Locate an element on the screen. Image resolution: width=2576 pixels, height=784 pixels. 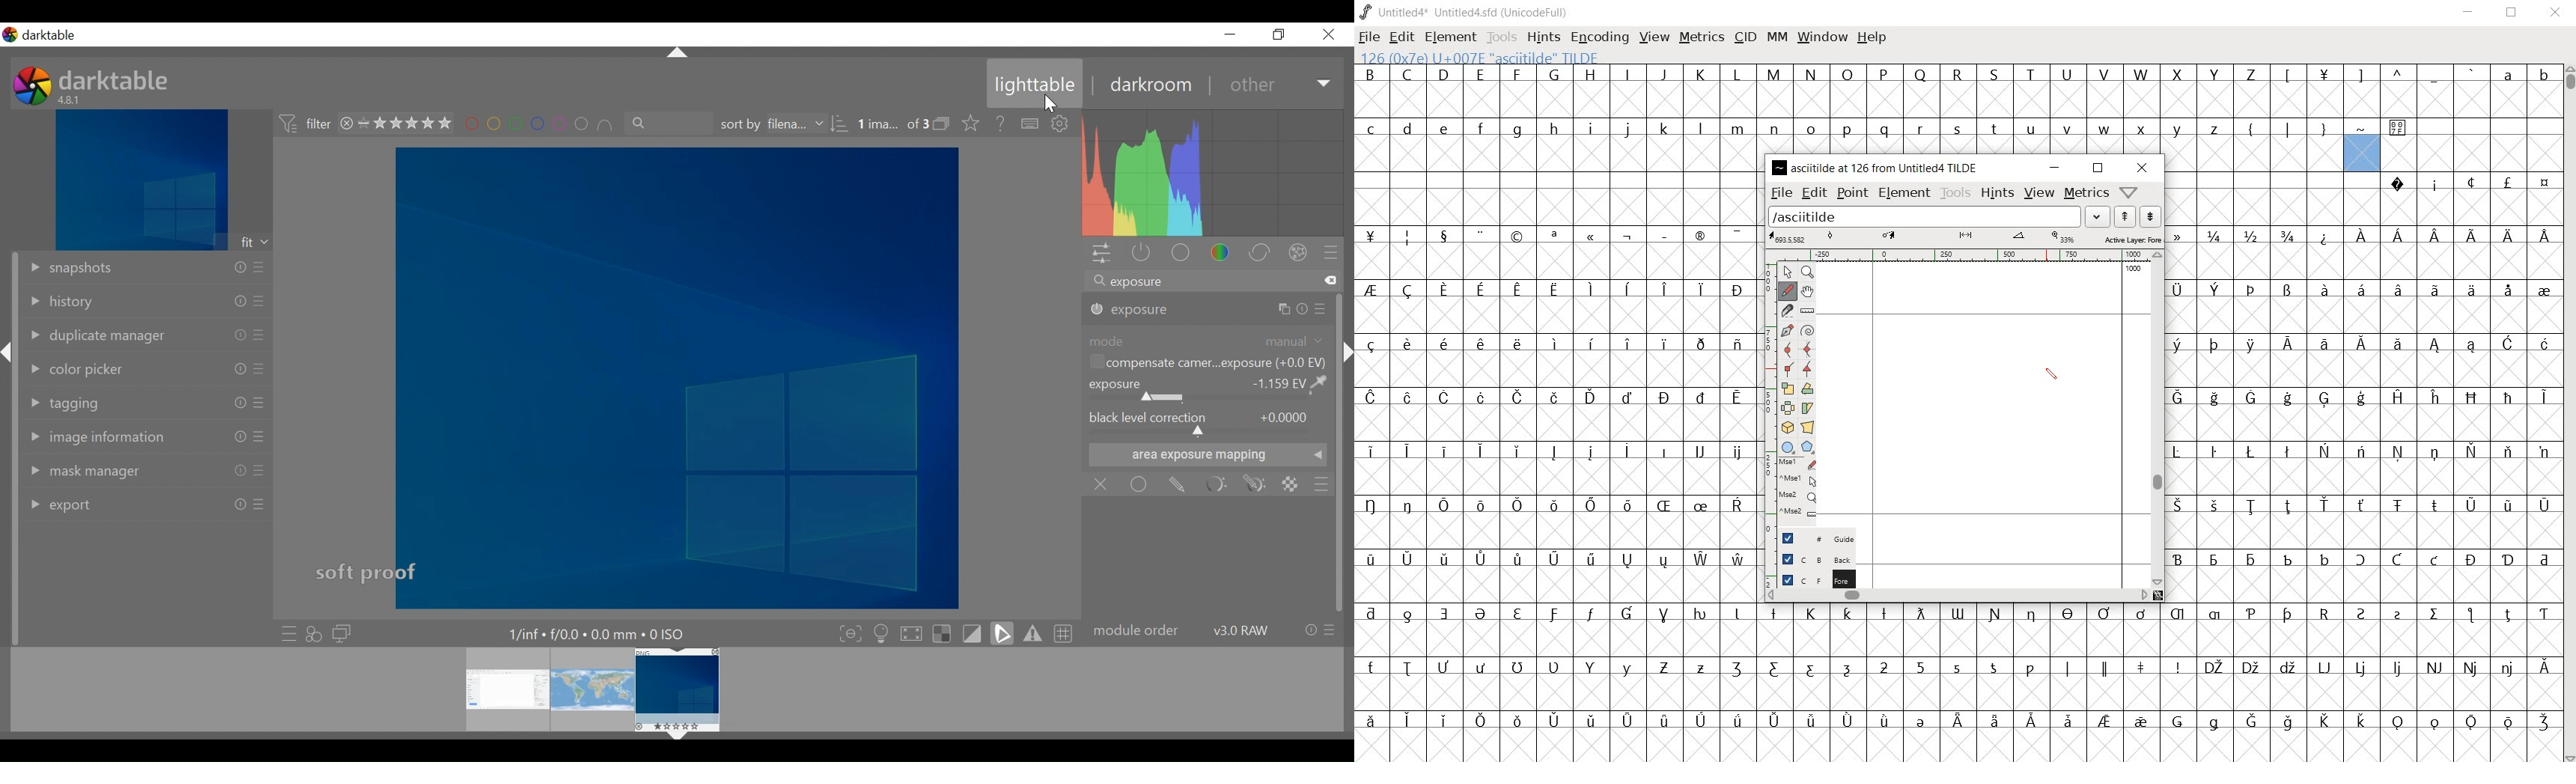
color is located at coordinates (1222, 253).